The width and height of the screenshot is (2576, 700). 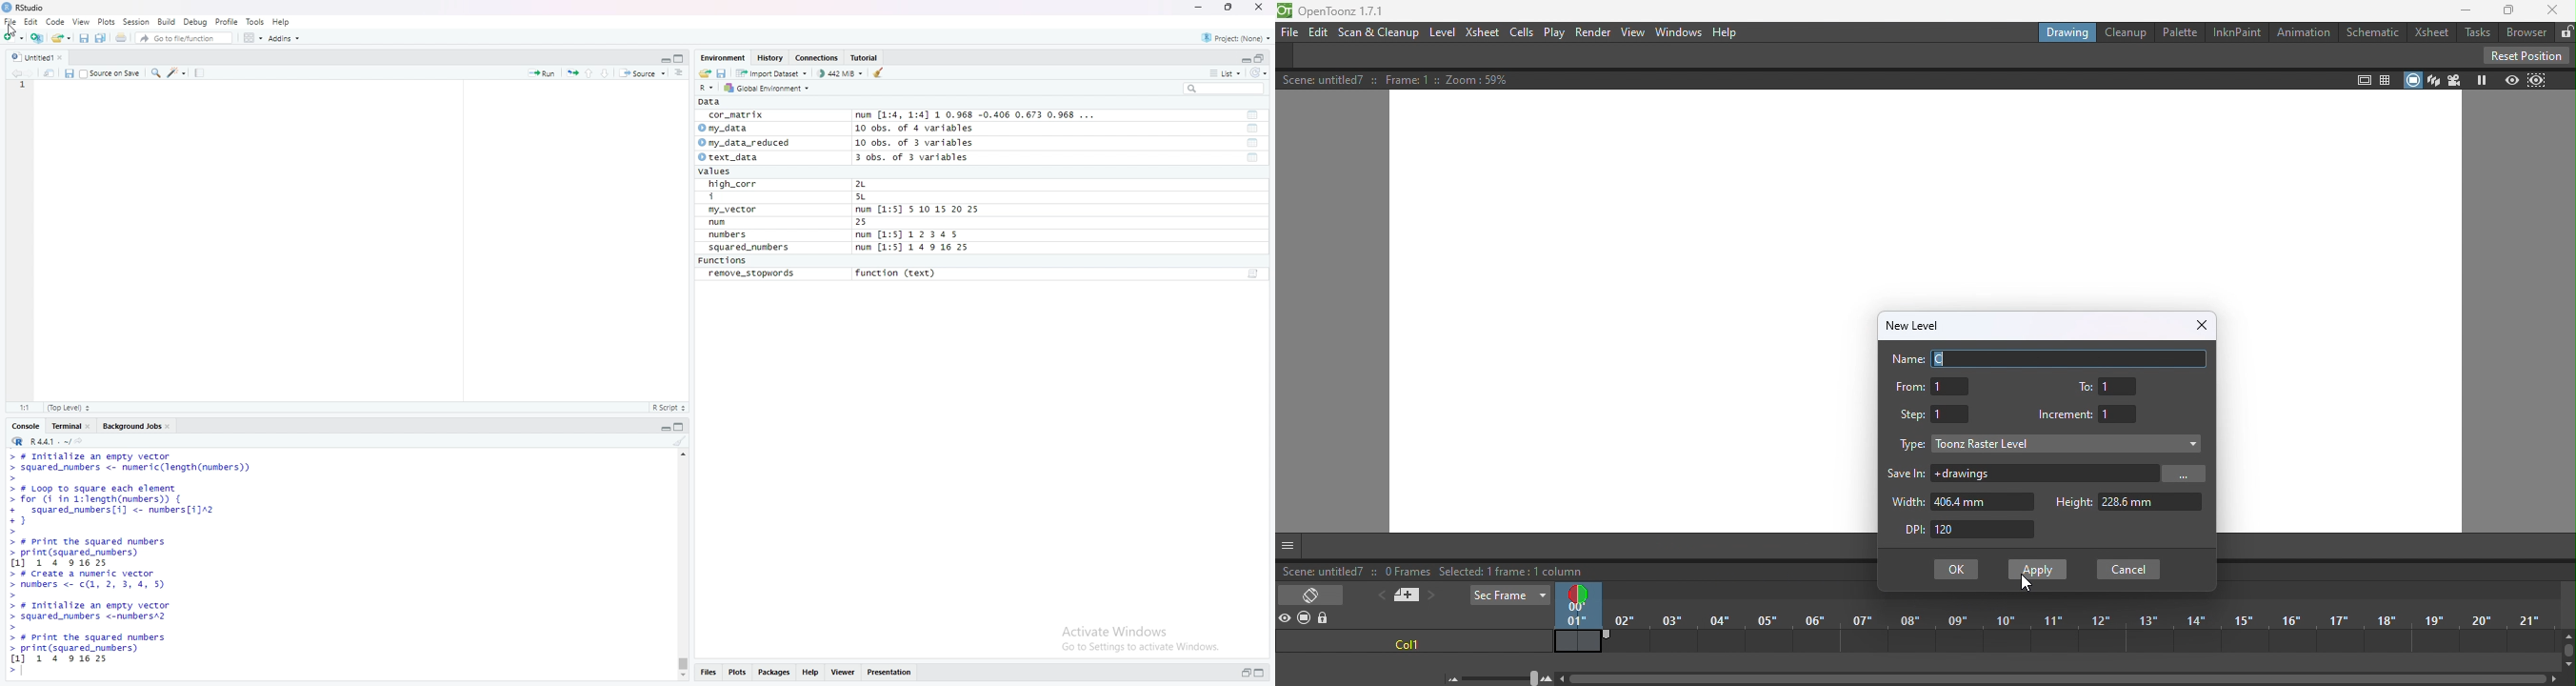 What do you see at coordinates (2461, 11) in the screenshot?
I see `Minimize` at bounding box center [2461, 11].